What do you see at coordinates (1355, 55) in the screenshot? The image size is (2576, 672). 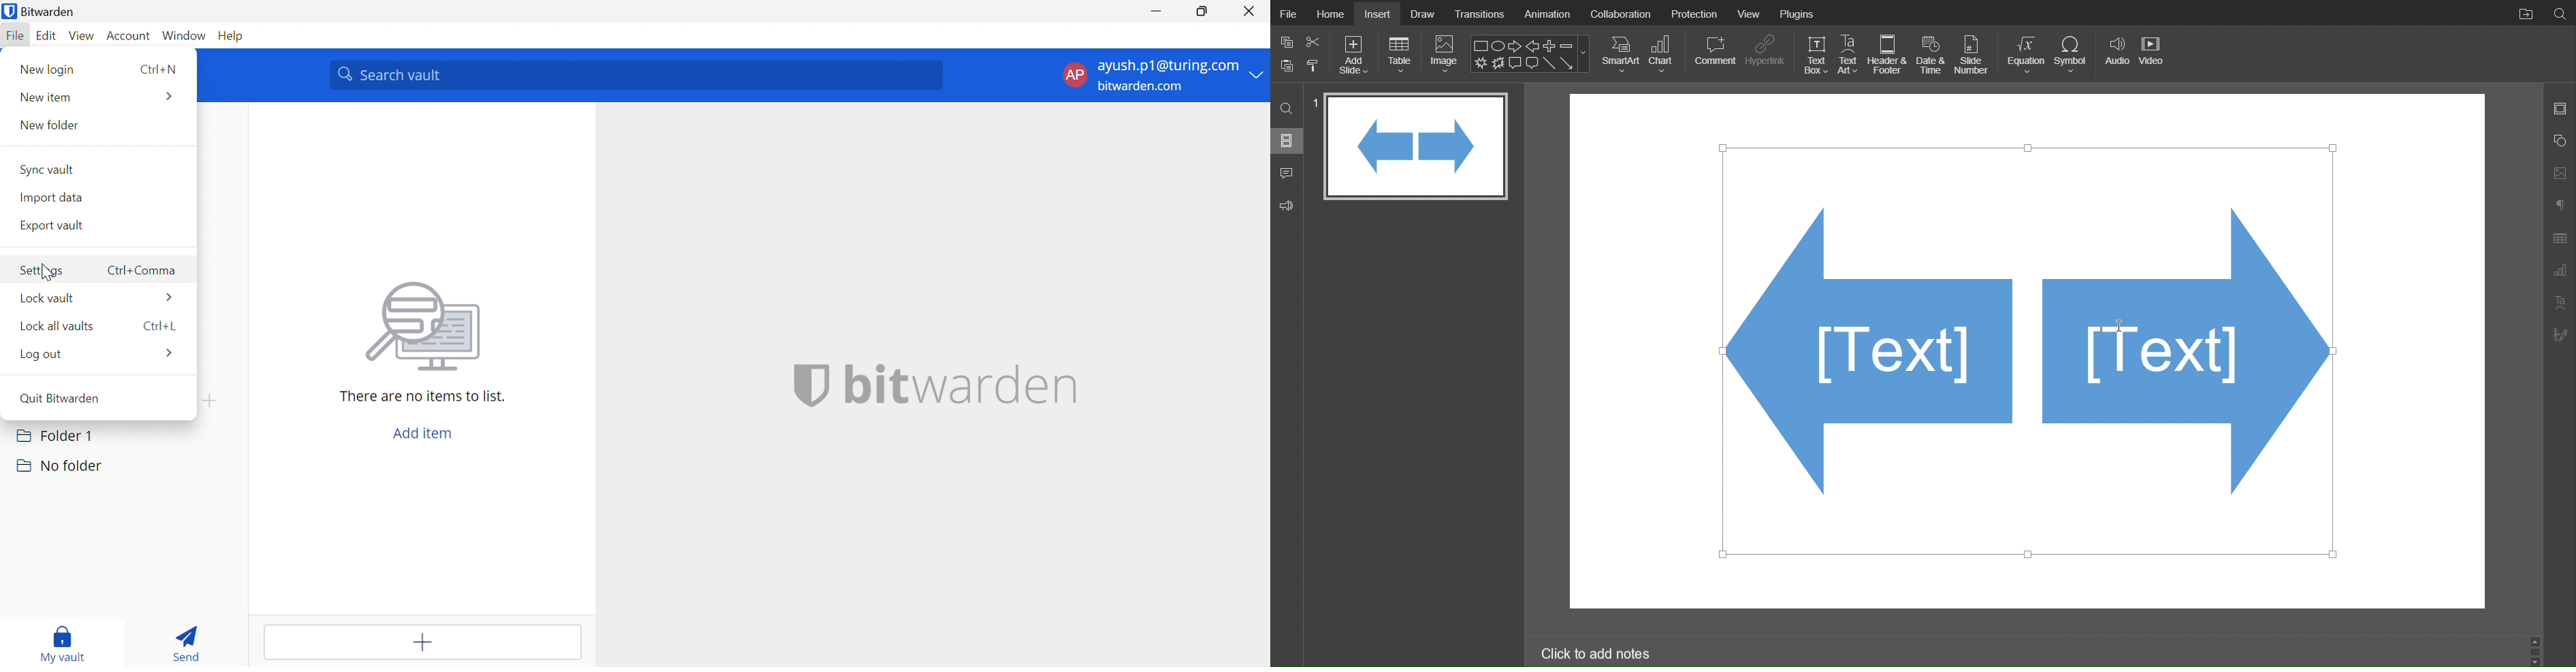 I see `Add Slide` at bounding box center [1355, 55].